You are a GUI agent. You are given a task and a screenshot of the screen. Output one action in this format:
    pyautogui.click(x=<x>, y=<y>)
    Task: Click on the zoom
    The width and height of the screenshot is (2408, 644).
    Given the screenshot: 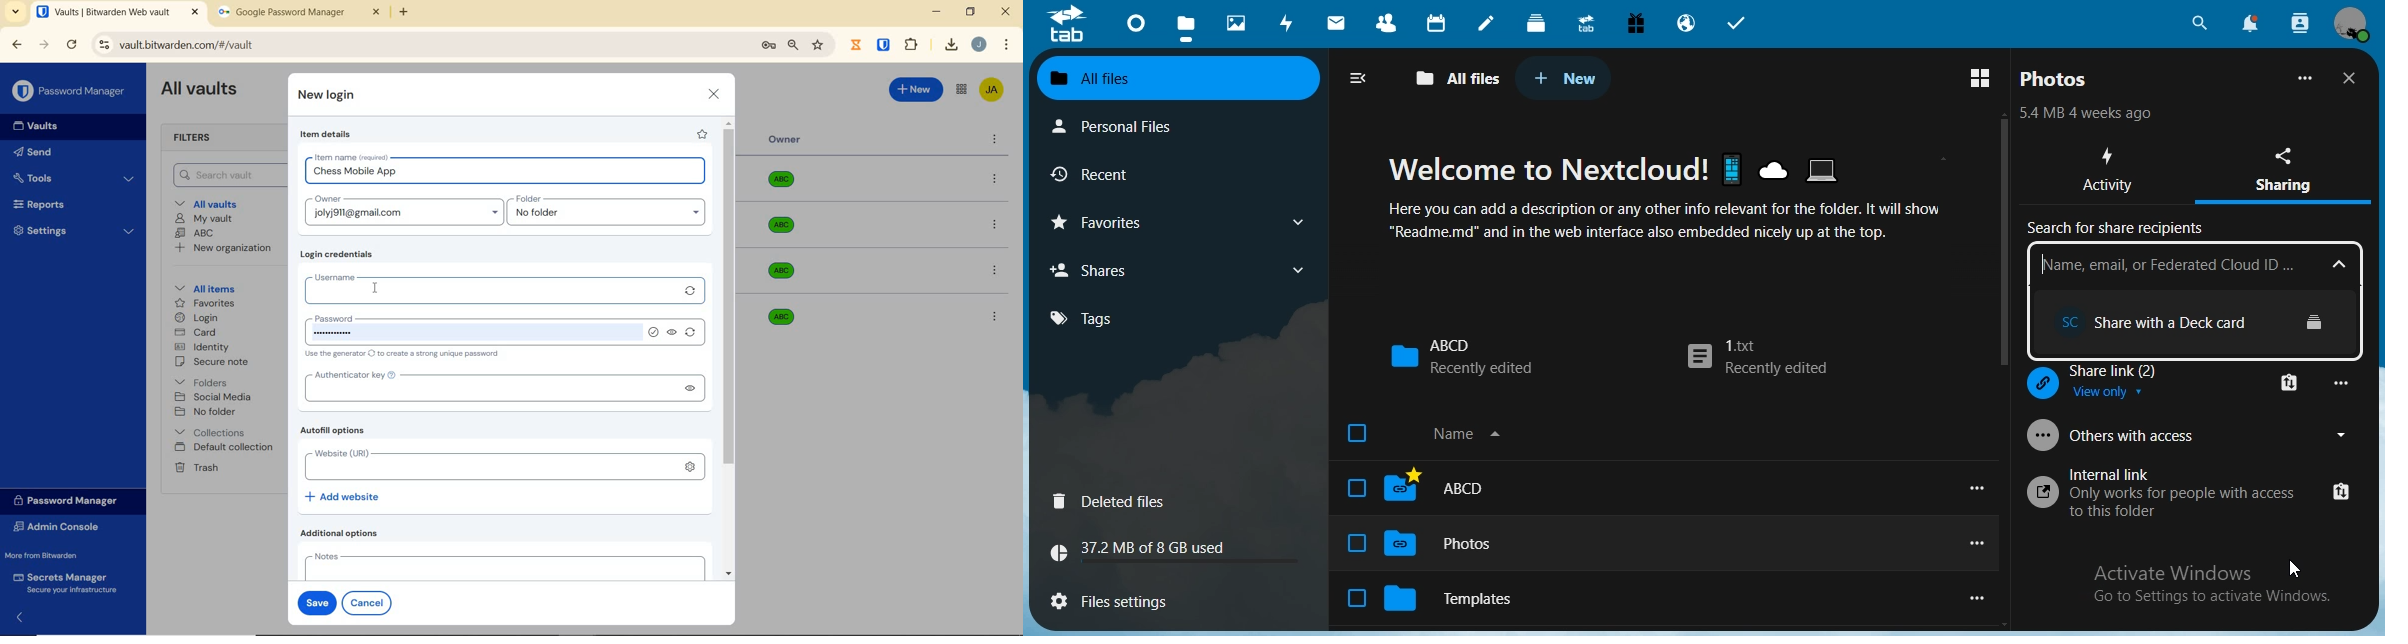 What is the action you would take?
    pyautogui.click(x=793, y=45)
    